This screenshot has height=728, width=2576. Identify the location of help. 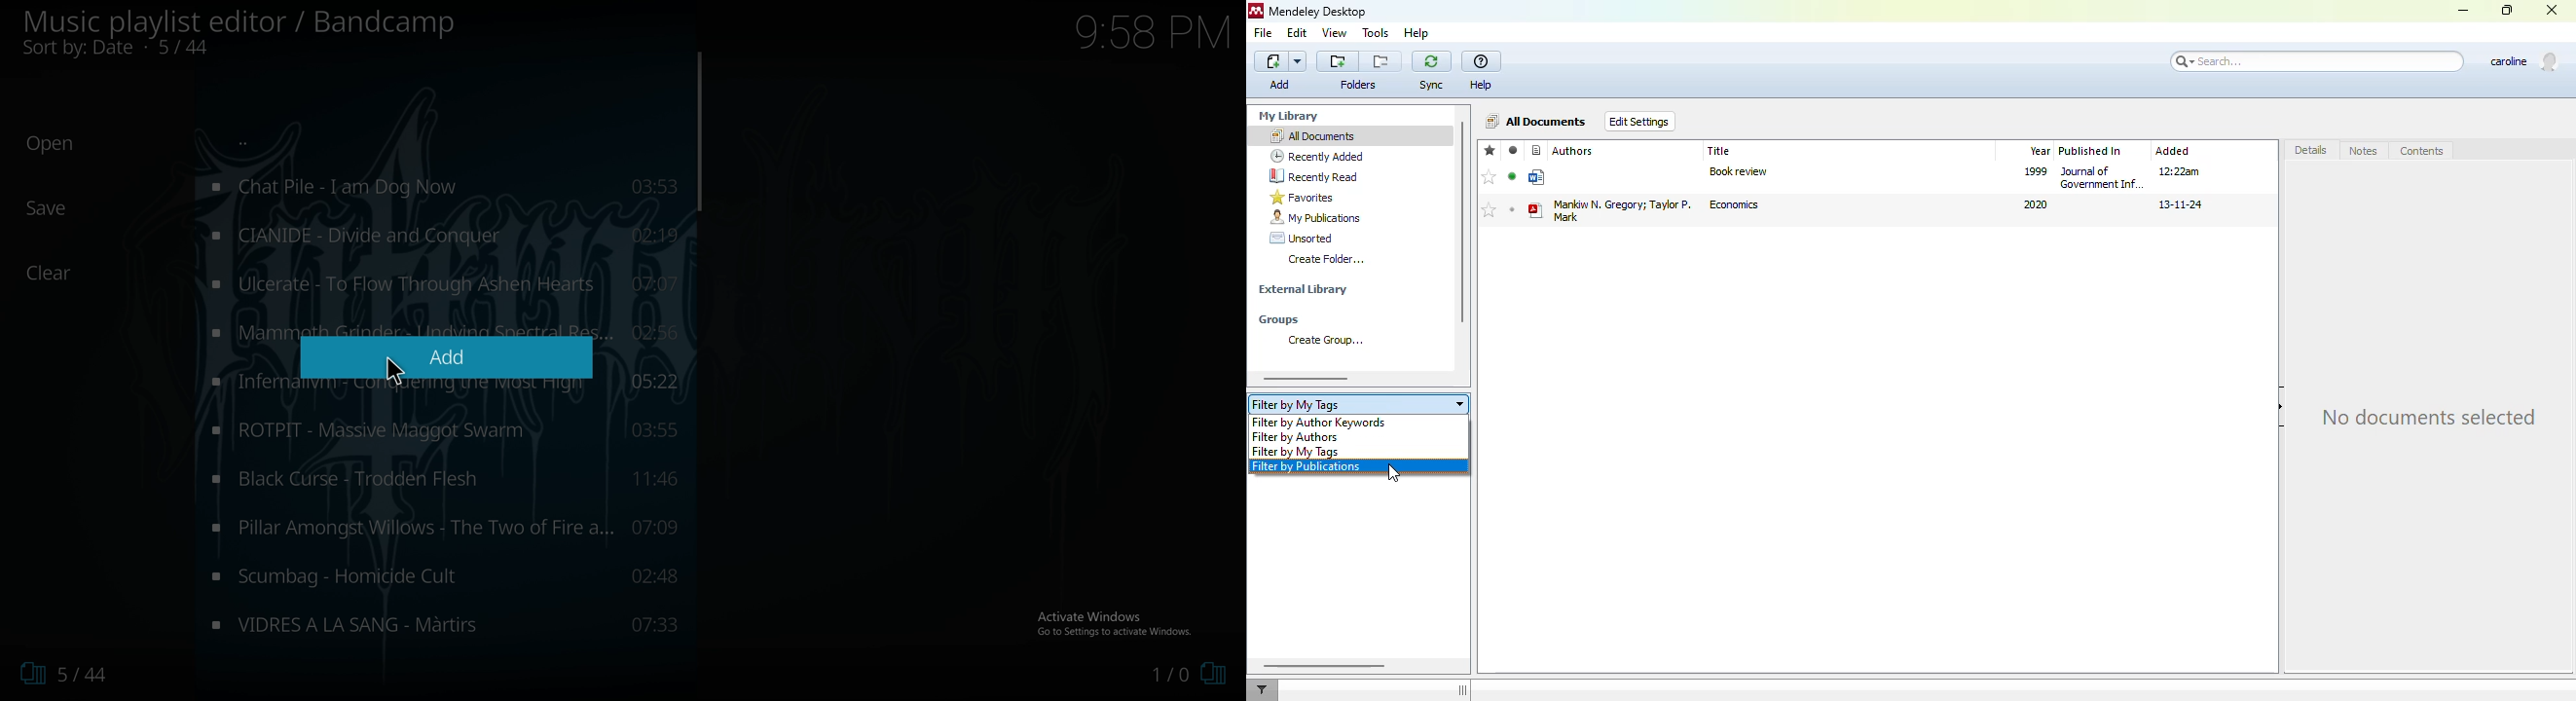
(1417, 33).